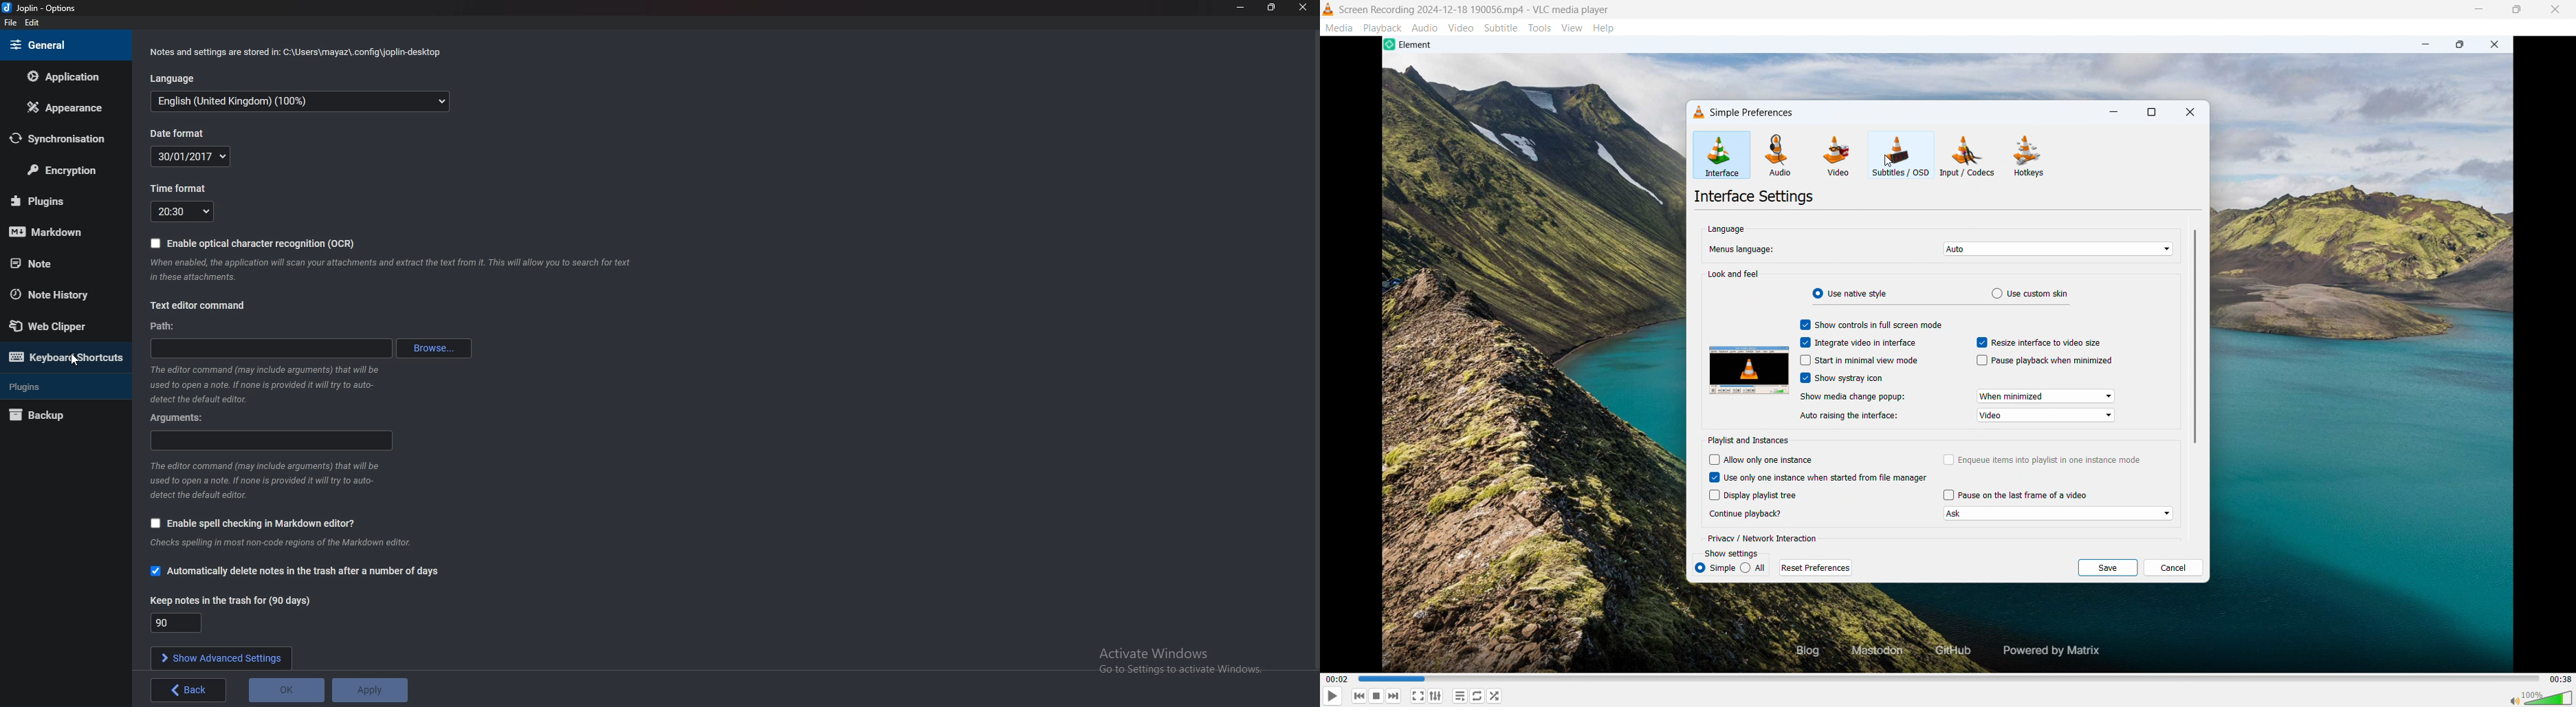 The width and height of the screenshot is (2576, 728). What do you see at coordinates (1982, 342) in the screenshot?
I see `checkbox` at bounding box center [1982, 342].